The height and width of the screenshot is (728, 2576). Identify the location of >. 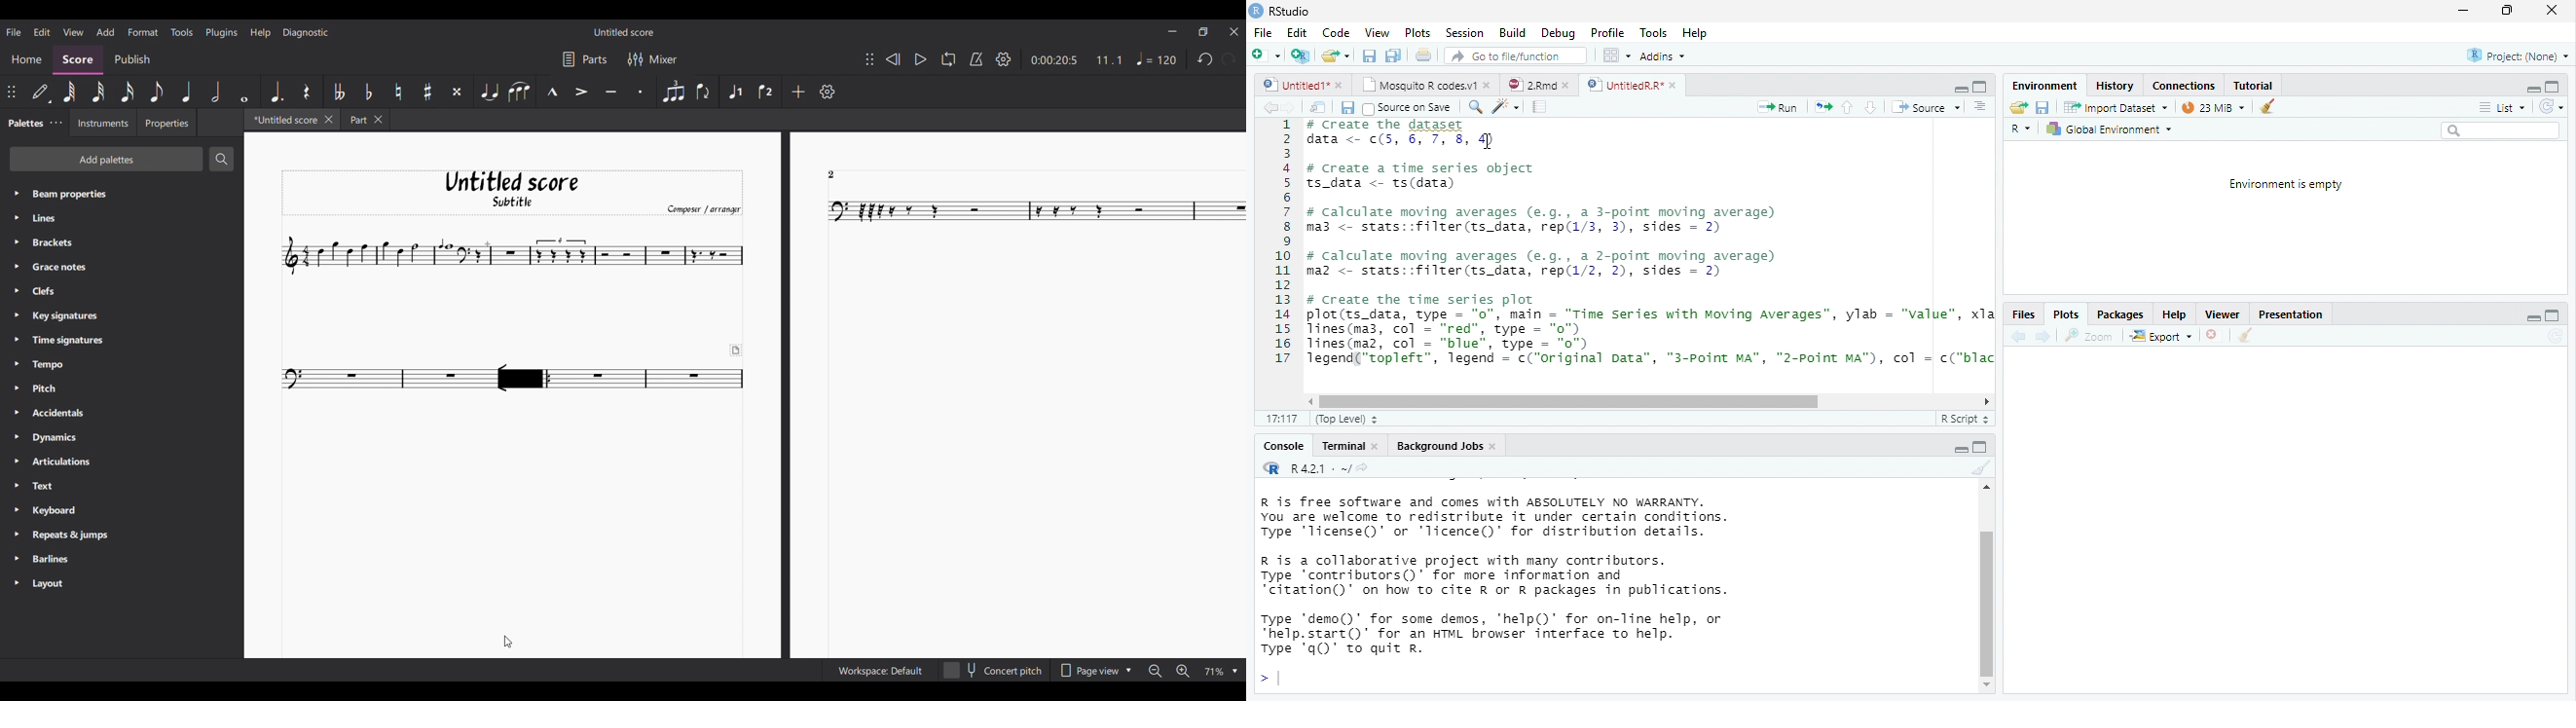
(1269, 680).